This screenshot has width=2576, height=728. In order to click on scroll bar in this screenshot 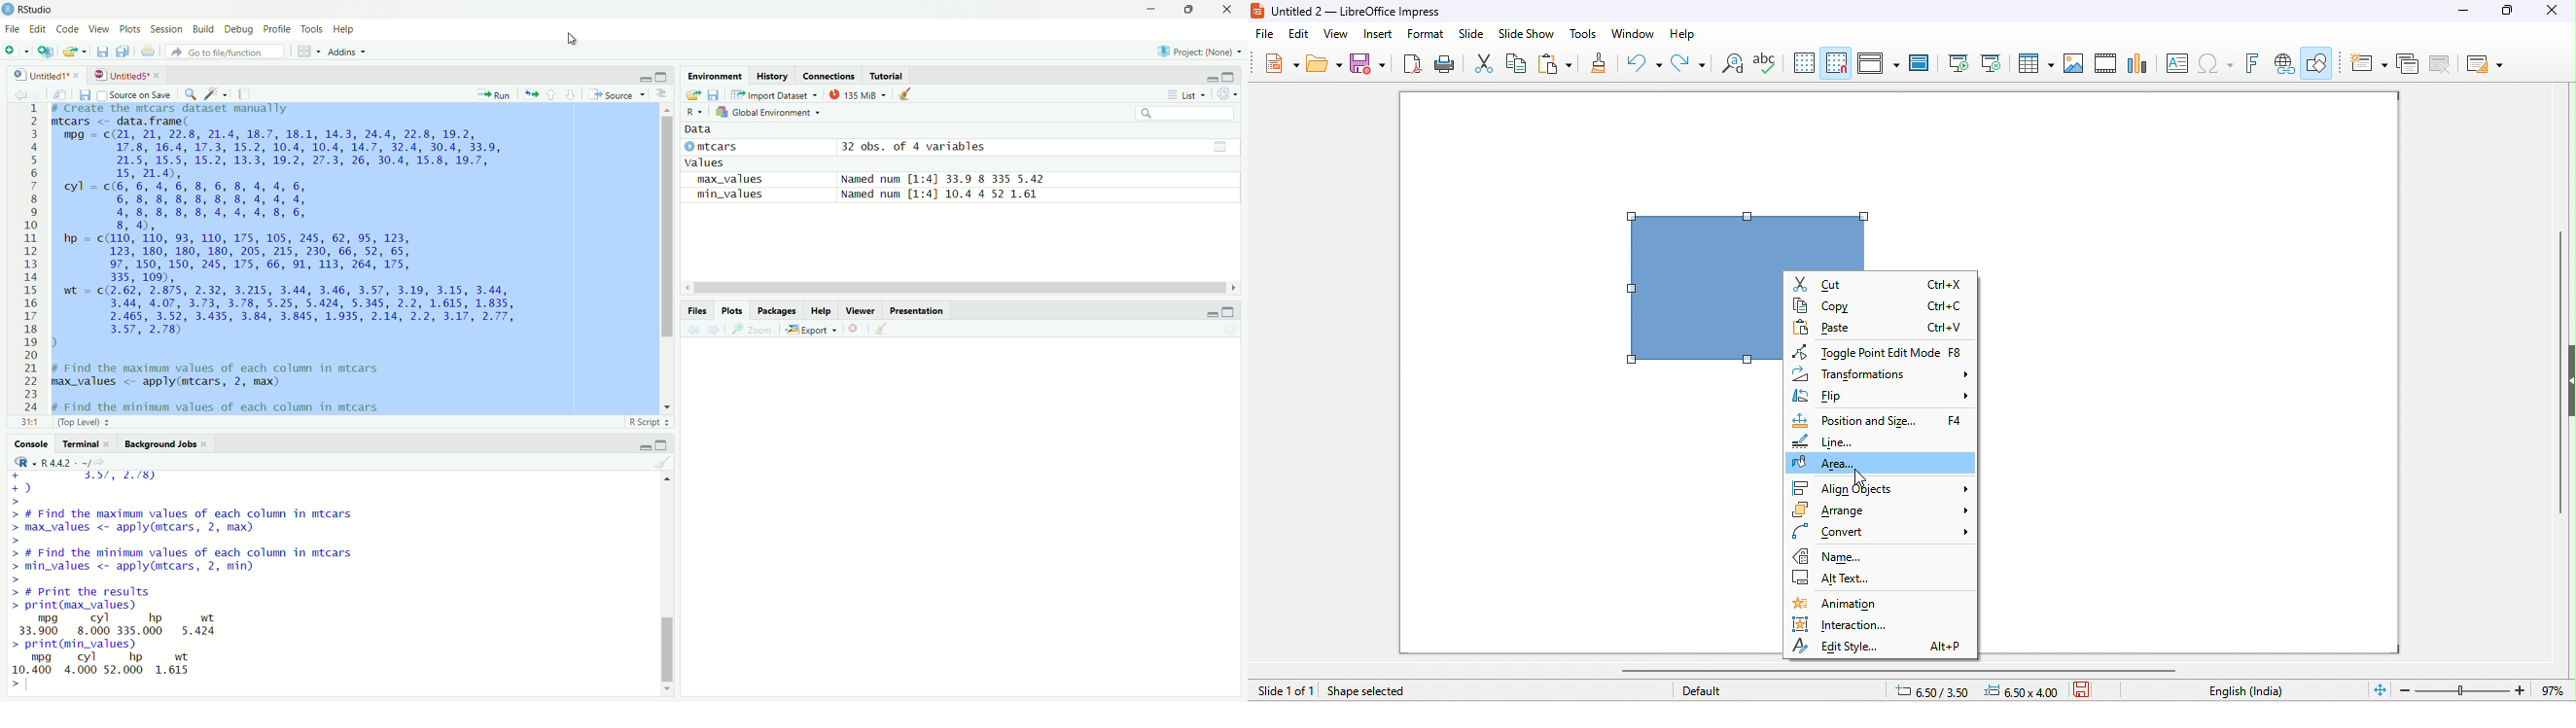, I will do `click(965, 287)`.